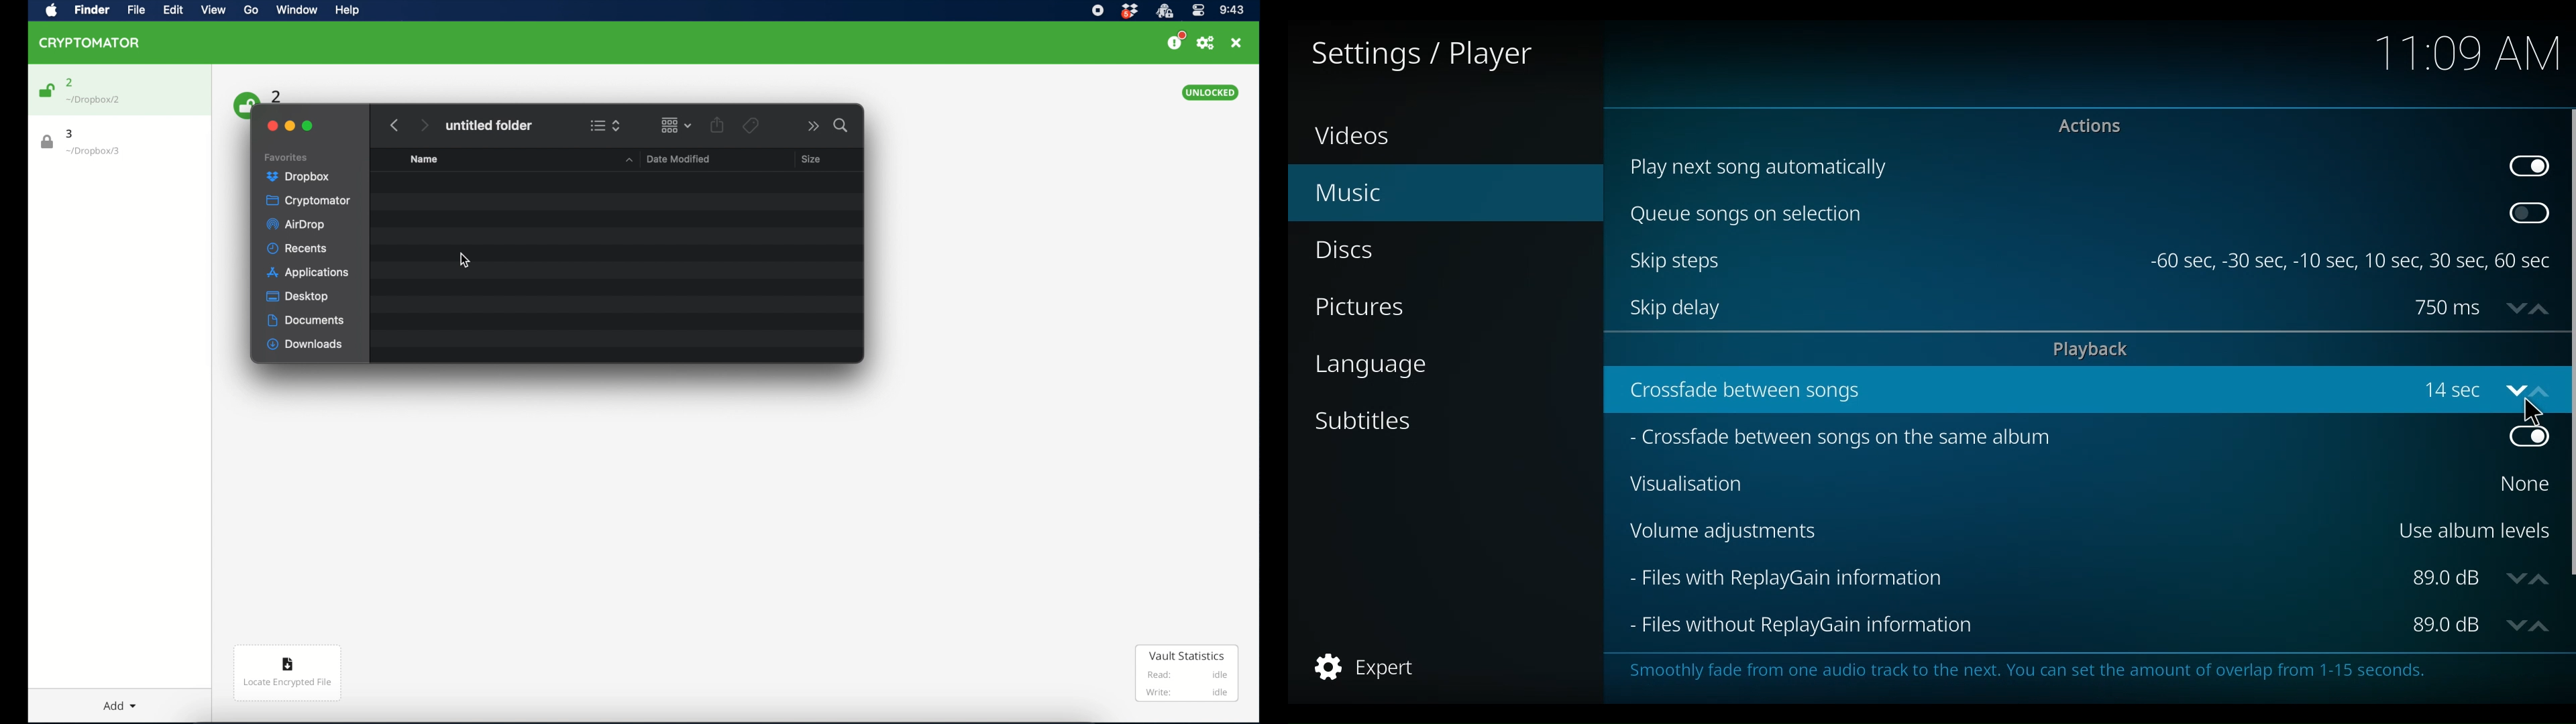 Image resolution: width=2576 pixels, height=728 pixels. What do you see at coordinates (2096, 350) in the screenshot?
I see `playback` at bounding box center [2096, 350].